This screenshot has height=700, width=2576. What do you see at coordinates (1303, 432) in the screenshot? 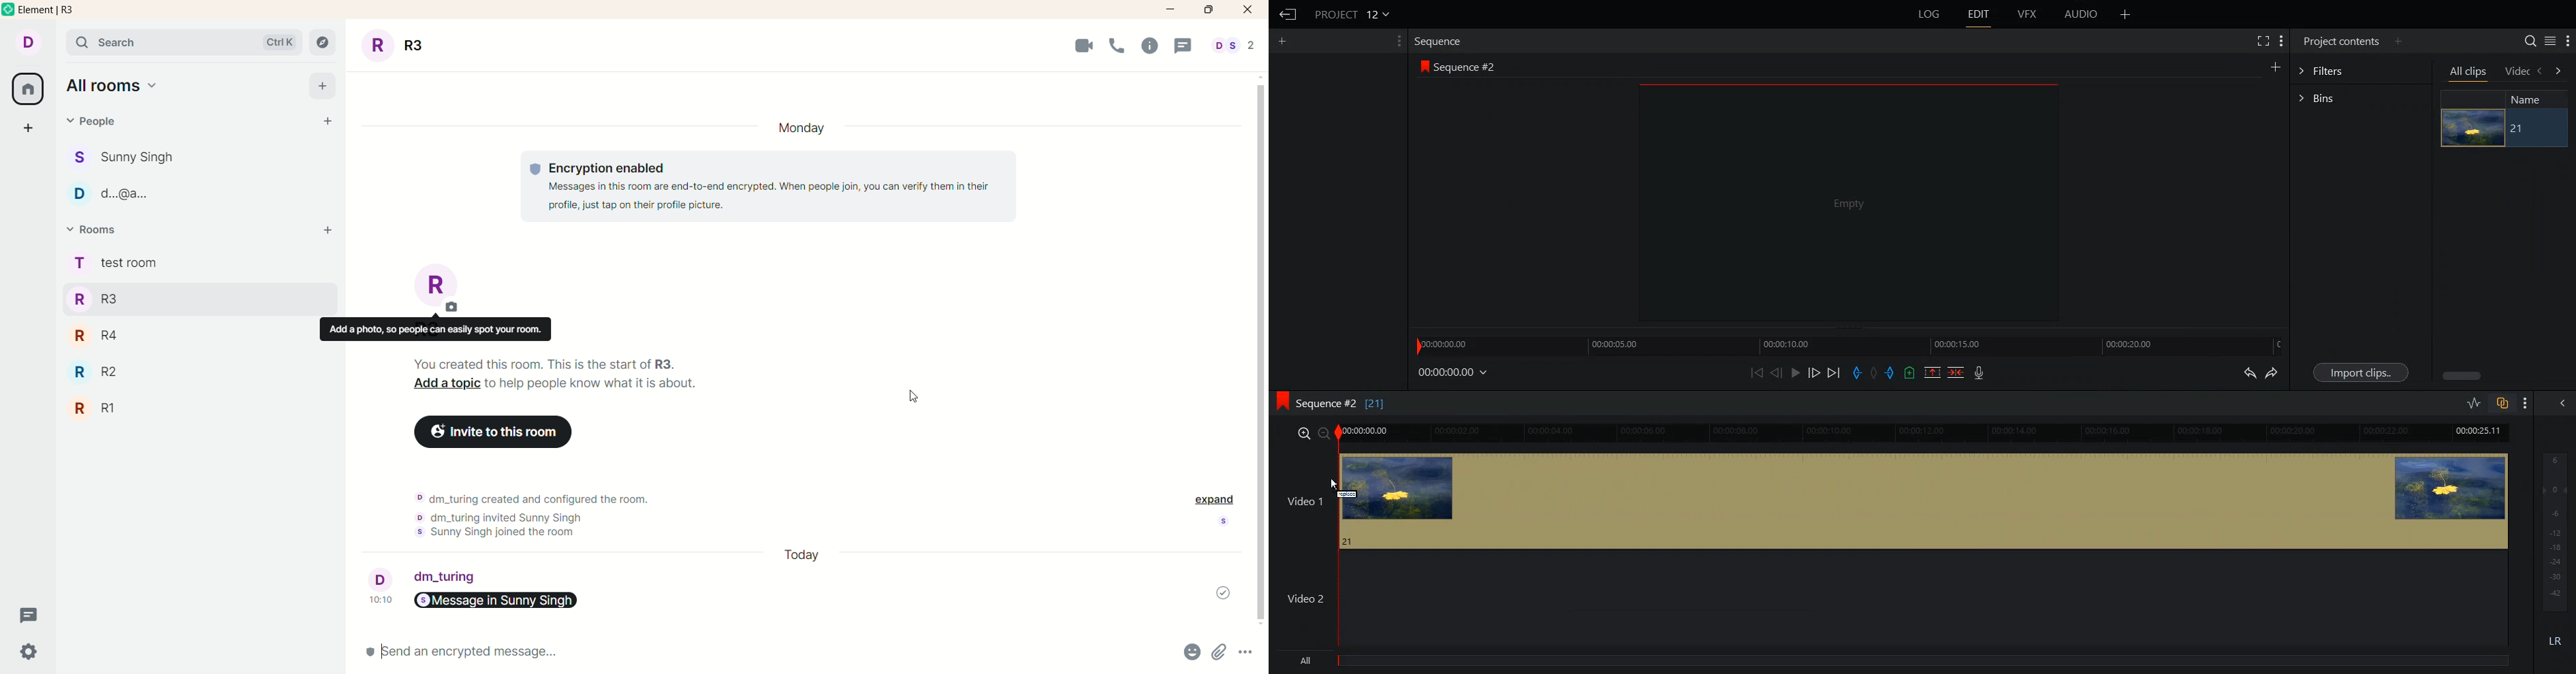
I see `Zoom in` at bounding box center [1303, 432].